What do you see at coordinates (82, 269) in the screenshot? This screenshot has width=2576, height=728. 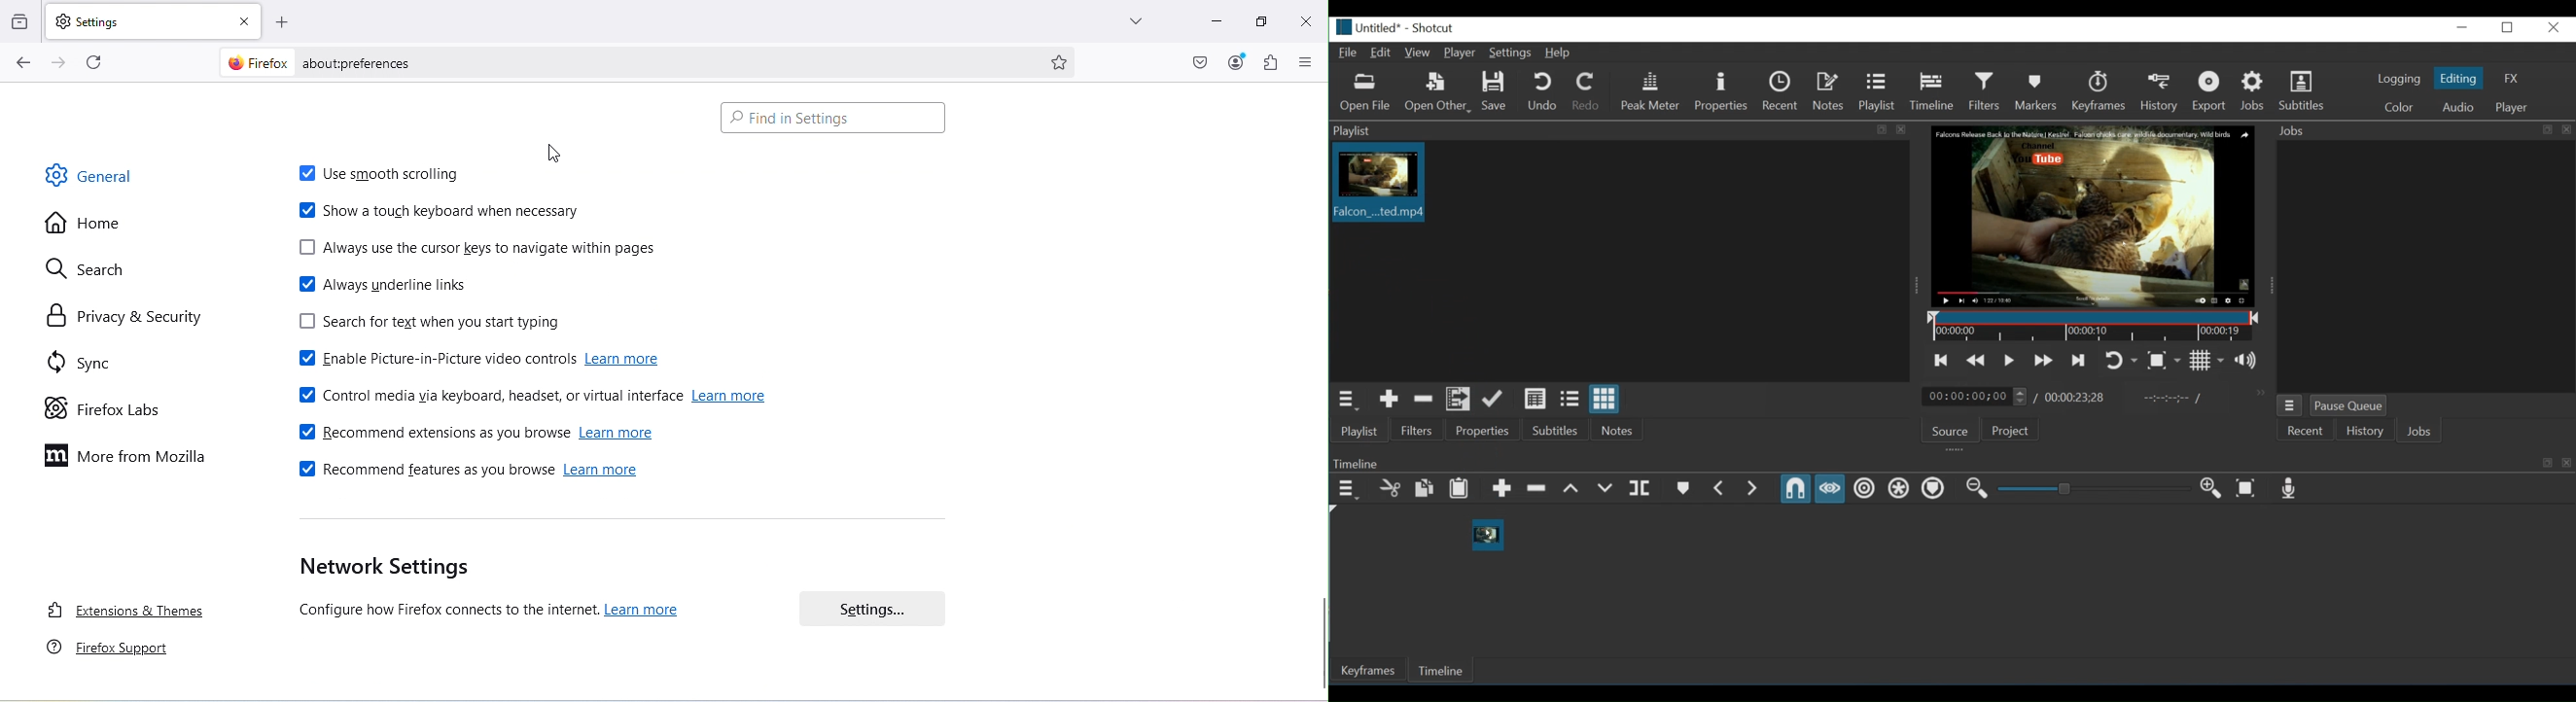 I see `Search` at bounding box center [82, 269].